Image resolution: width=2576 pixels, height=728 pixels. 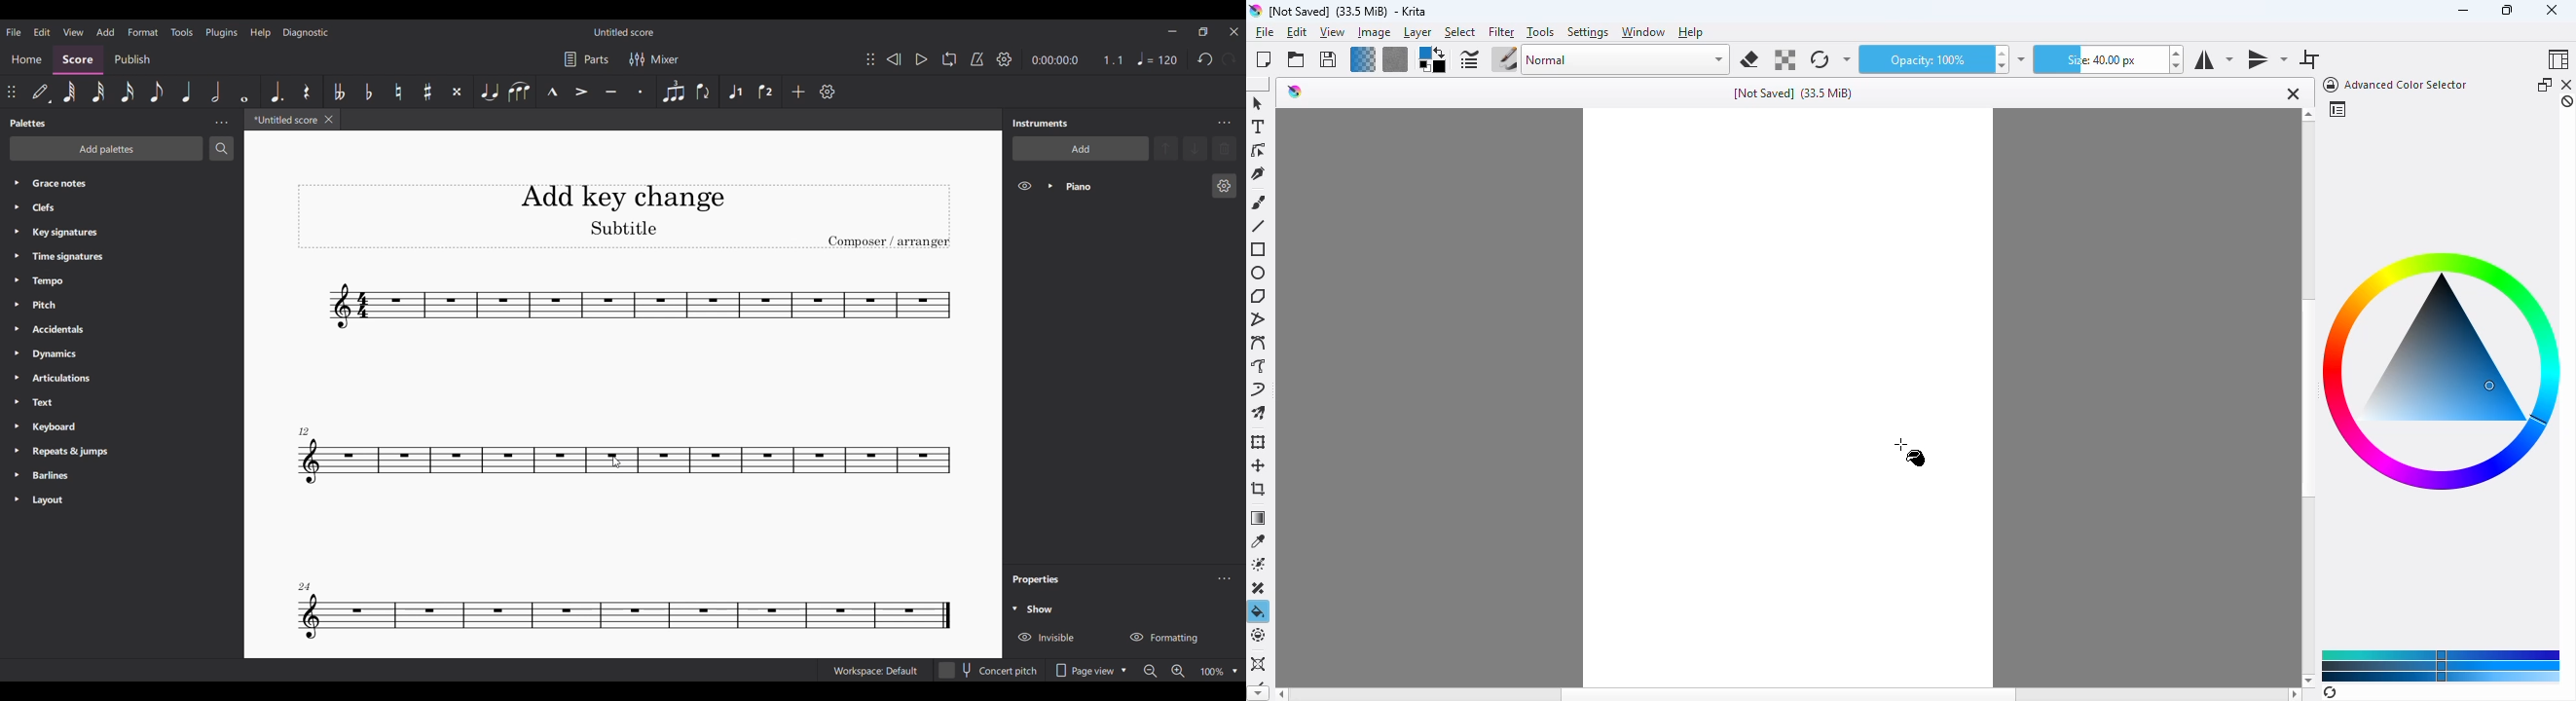 I want to click on tools, so click(x=1540, y=32).